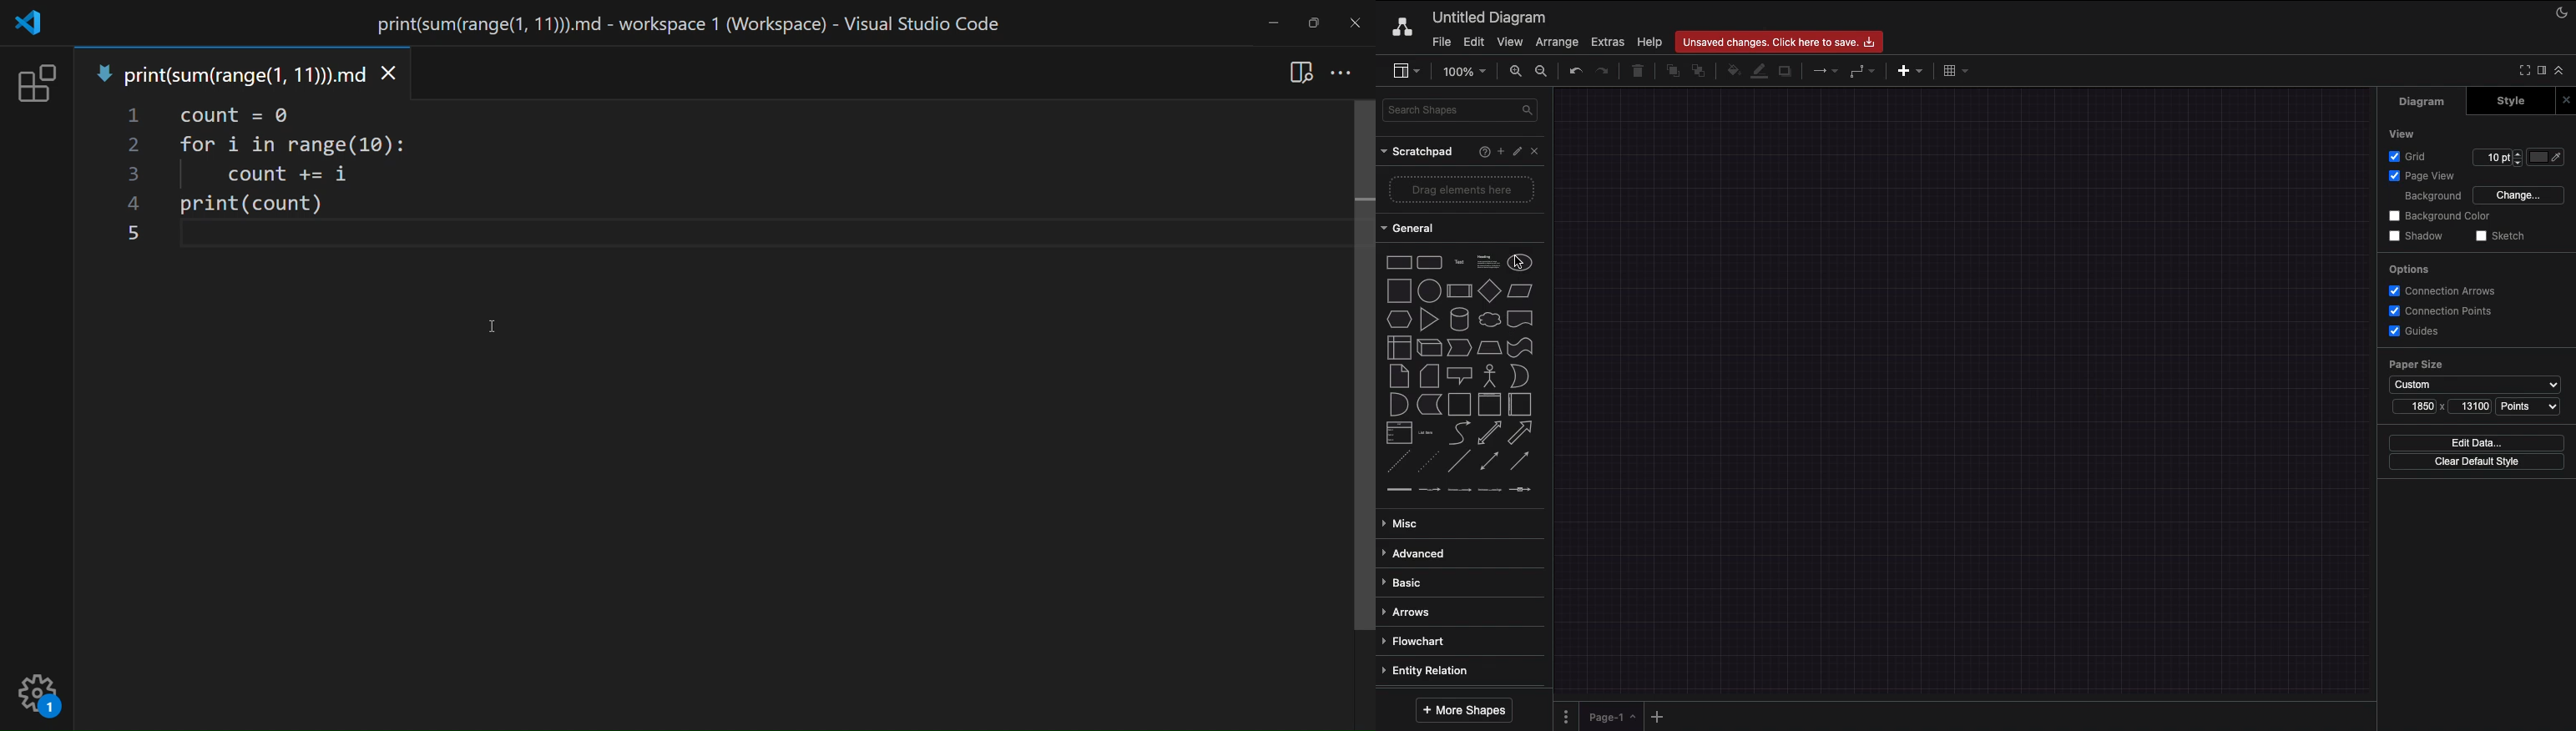 The height and width of the screenshot is (756, 2576). Describe the element at coordinates (1608, 41) in the screenshot. I see `Extras` at that location.